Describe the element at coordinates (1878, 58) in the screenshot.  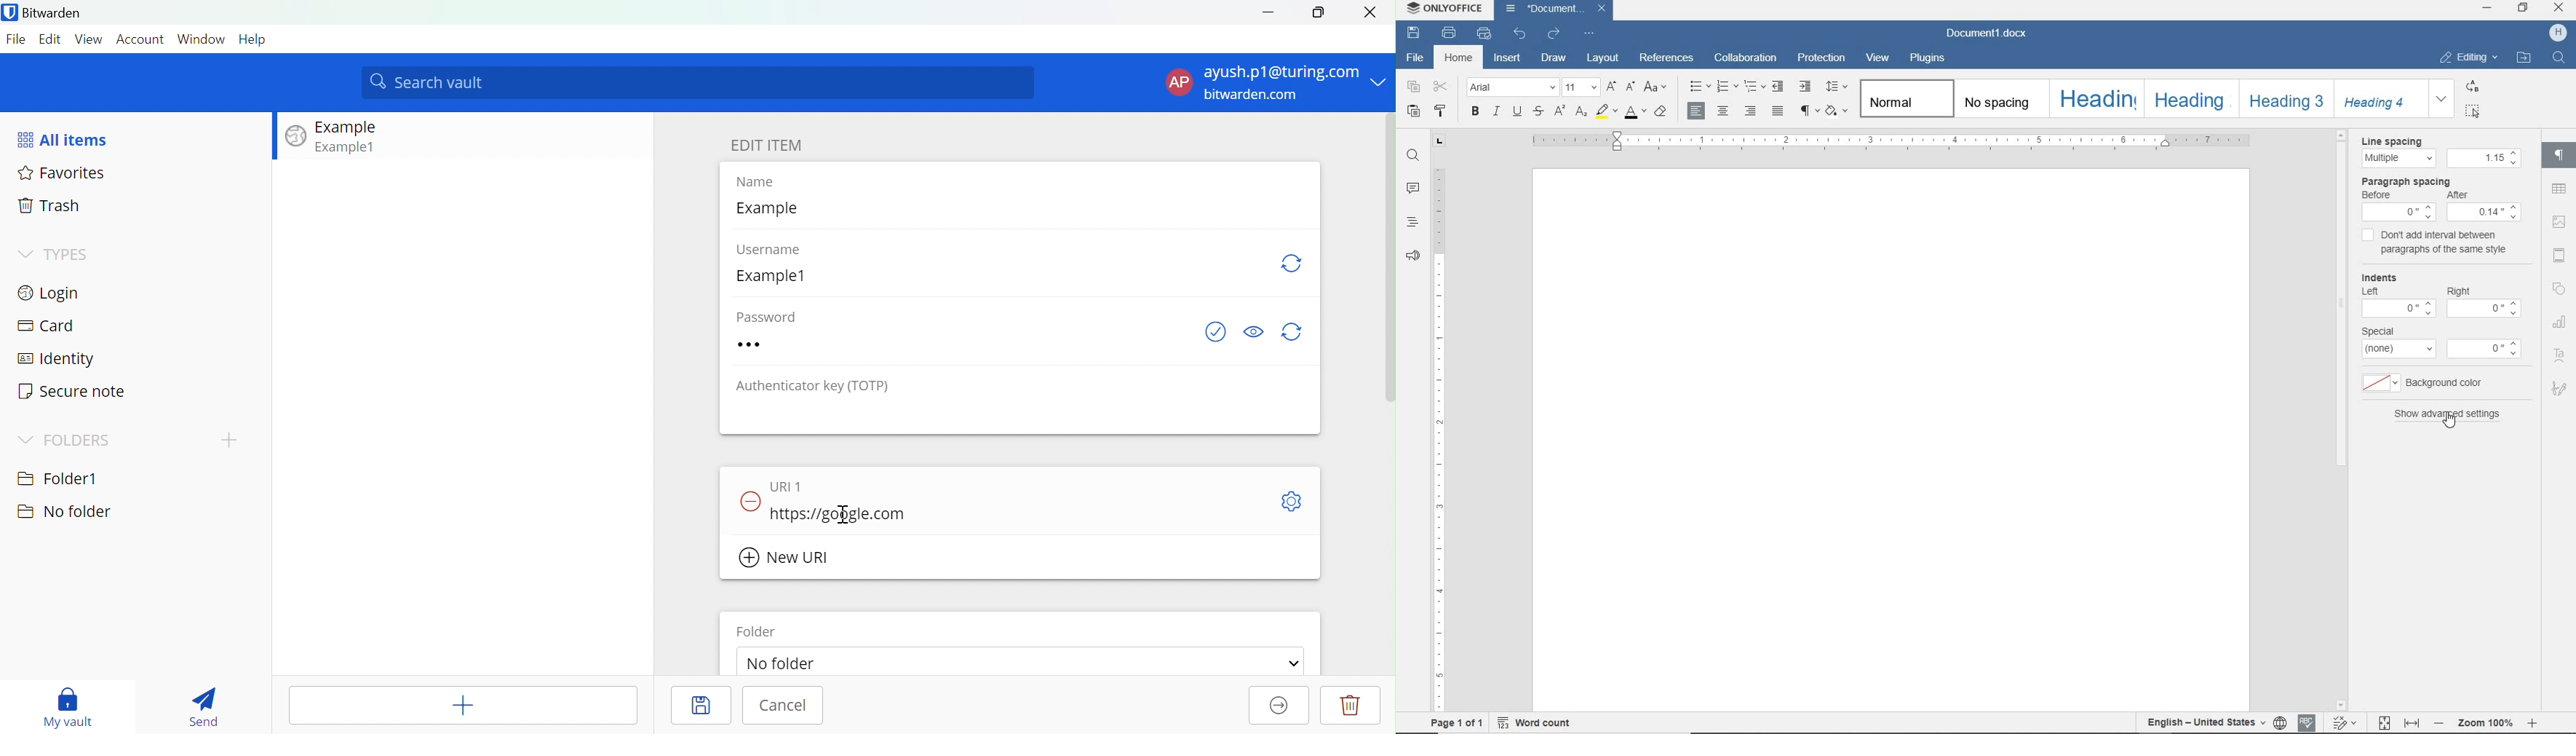
I see `view` at that location.